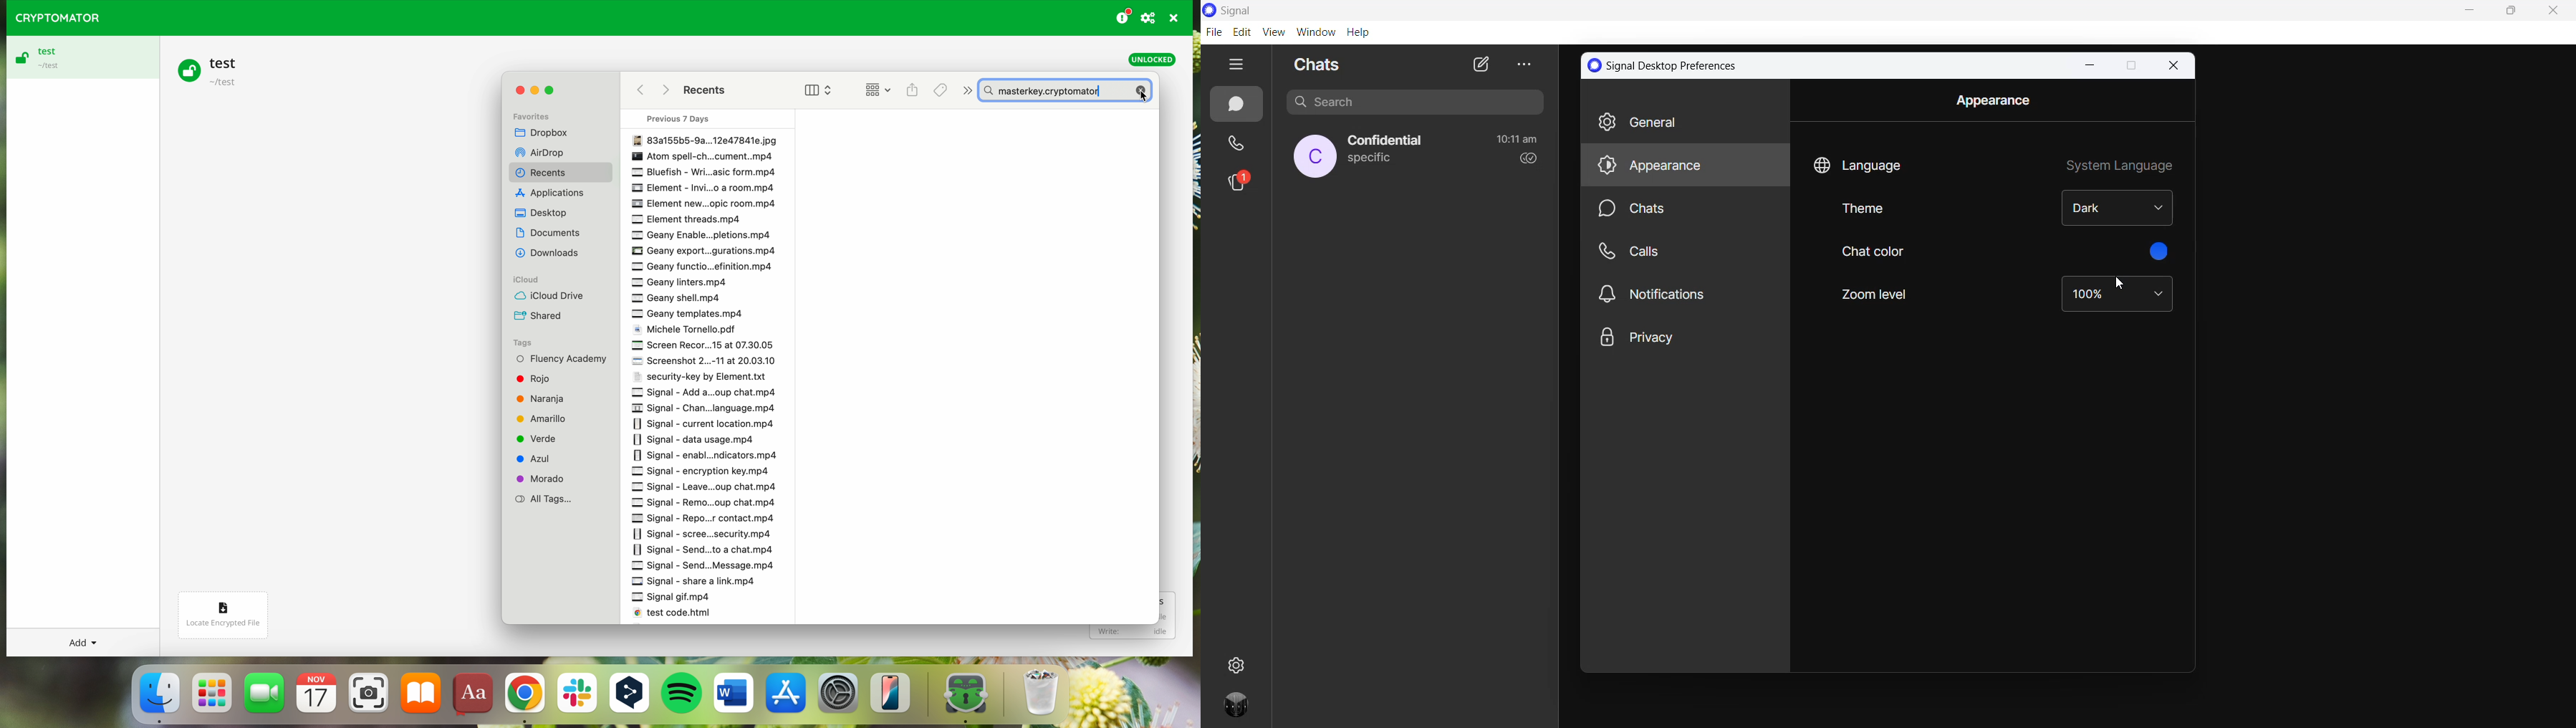  Describe the element at coordinates (1481, 64) in the screenshot. I see `new chat` at that location.